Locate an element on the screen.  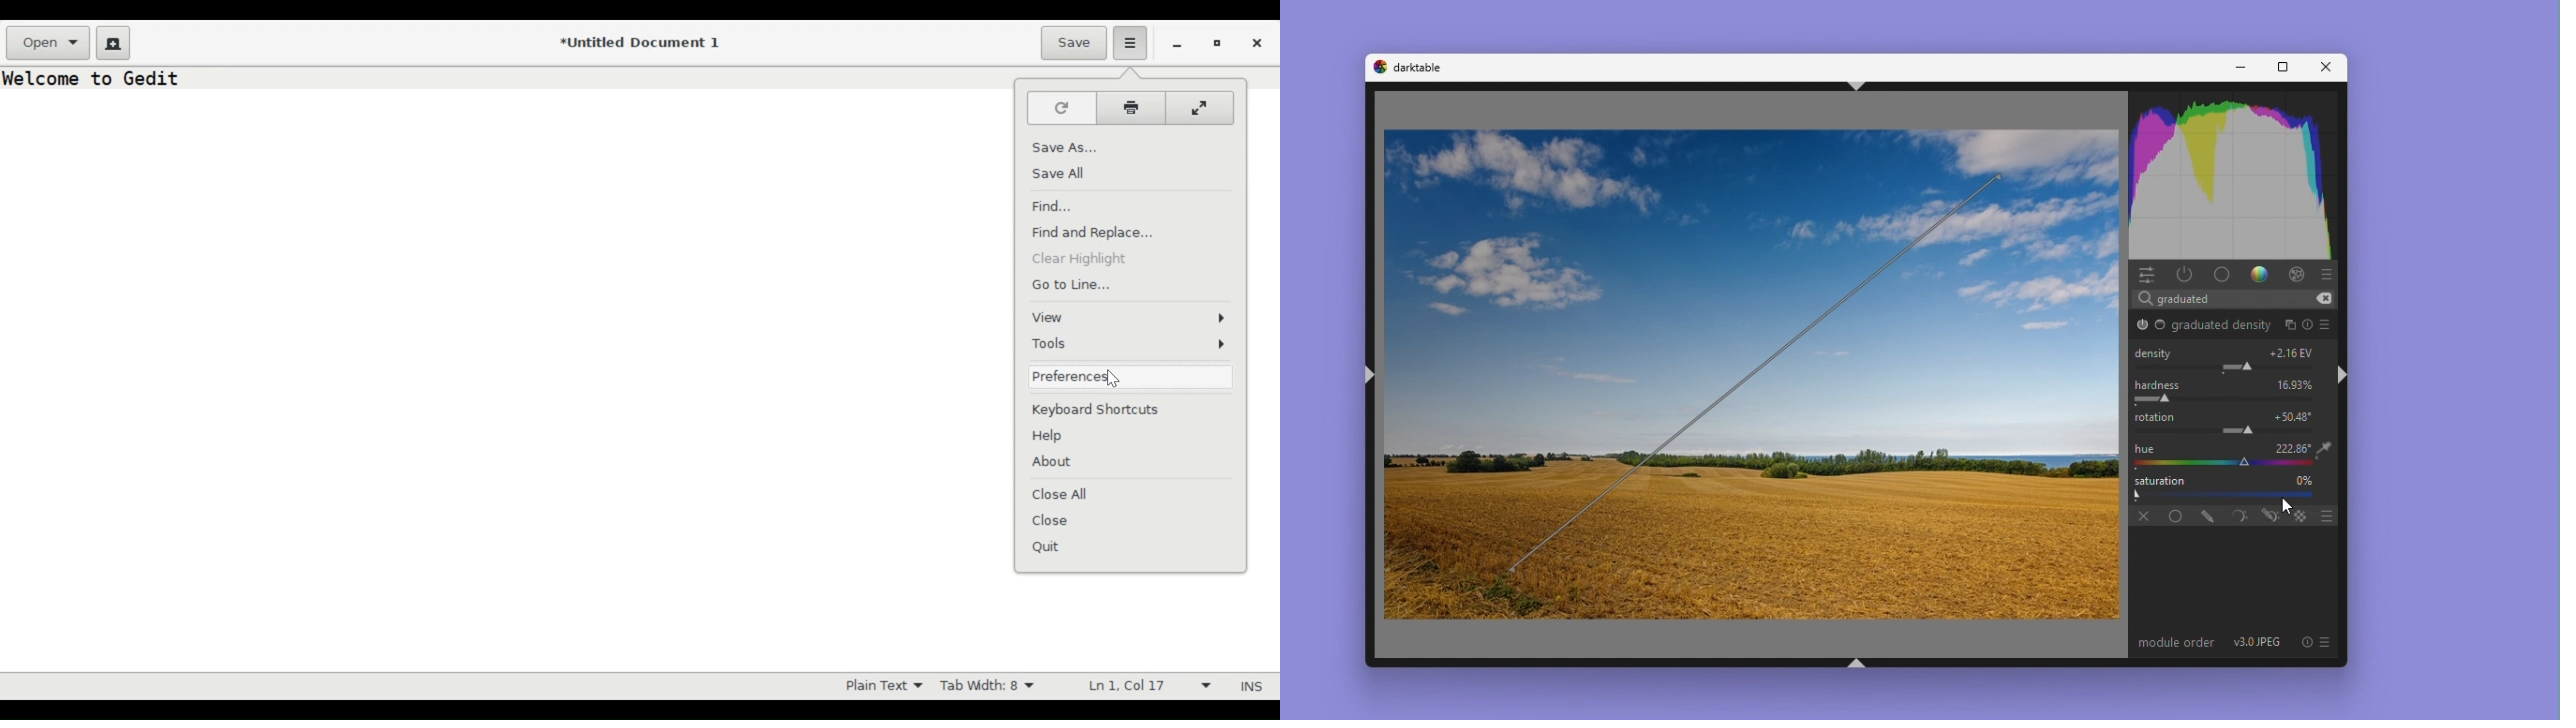
Hardness is located at coordinates (2156, 383).